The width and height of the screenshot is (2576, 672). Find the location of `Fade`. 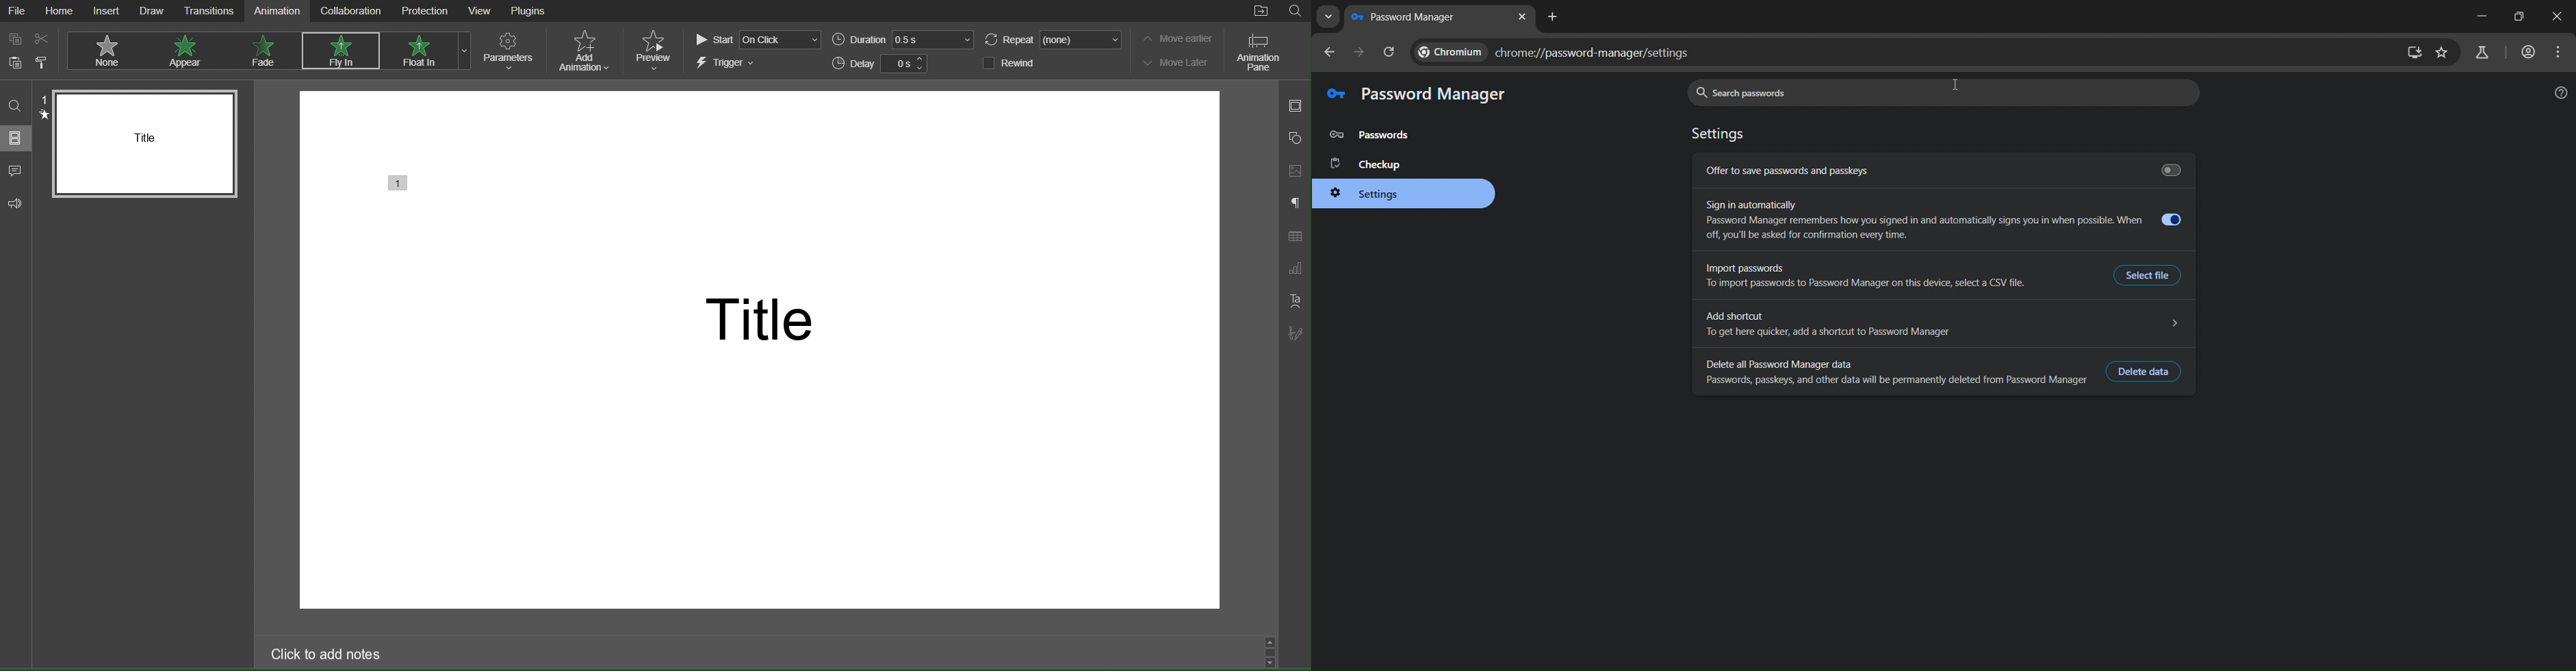

Fade is located at coordinates (264, 50).